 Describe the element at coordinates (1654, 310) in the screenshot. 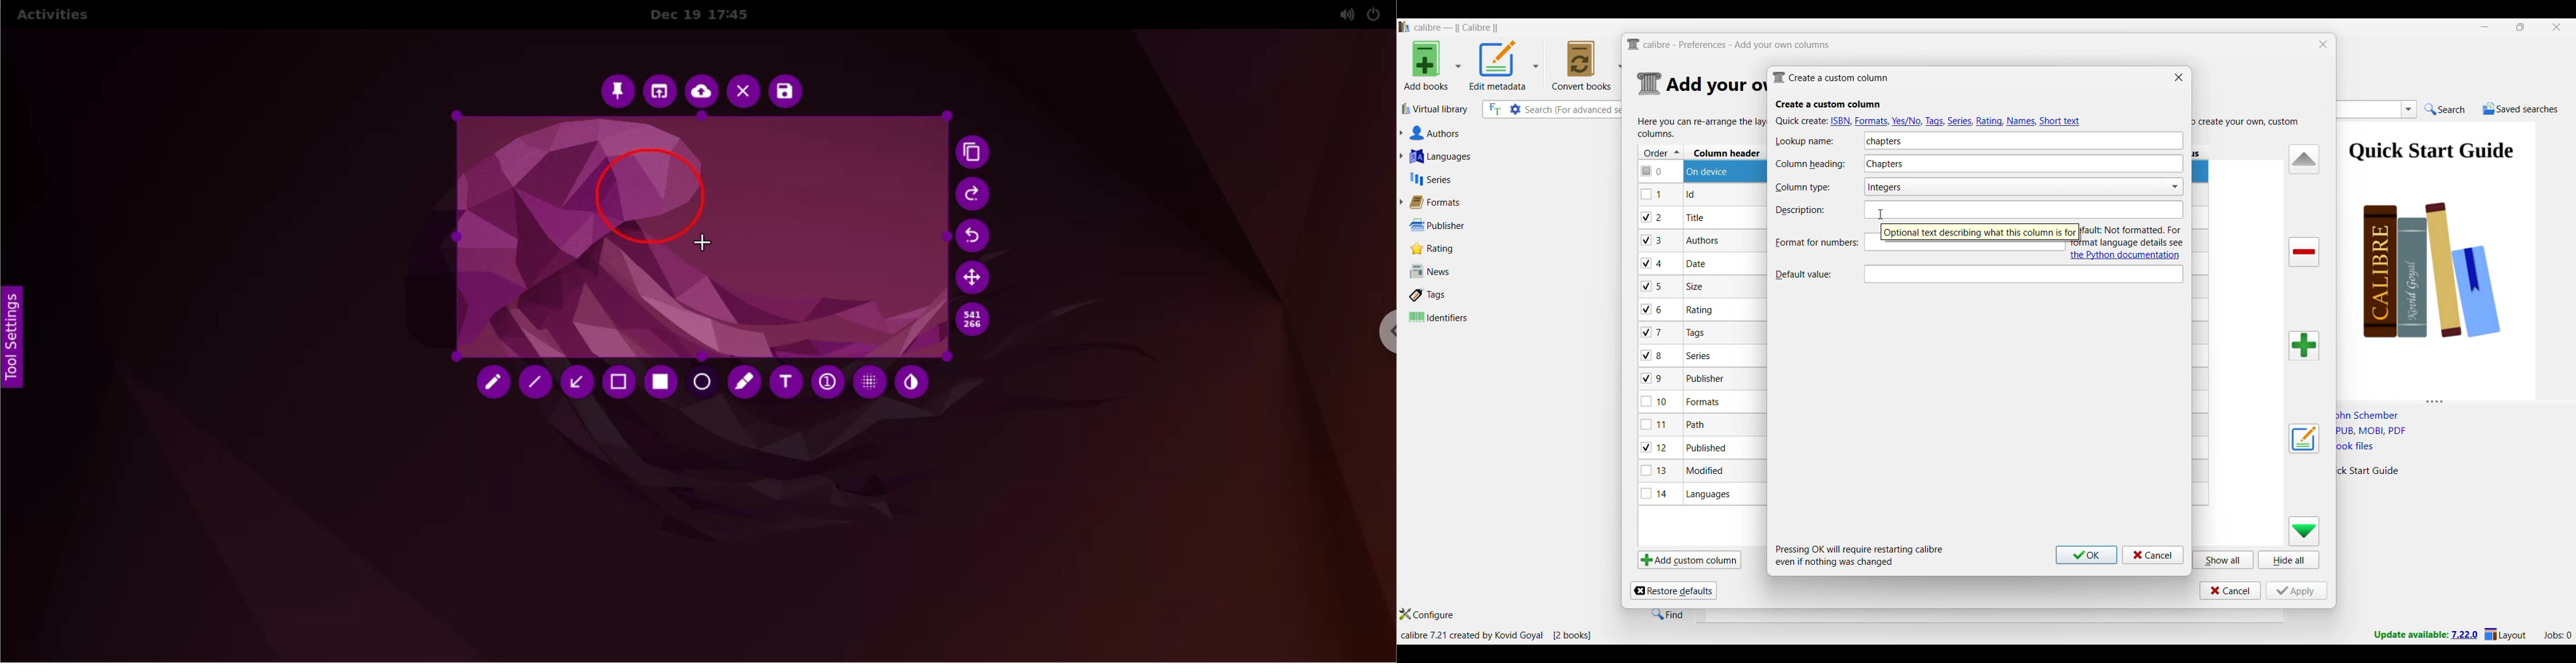

I see `checkbox - 6` at that location.